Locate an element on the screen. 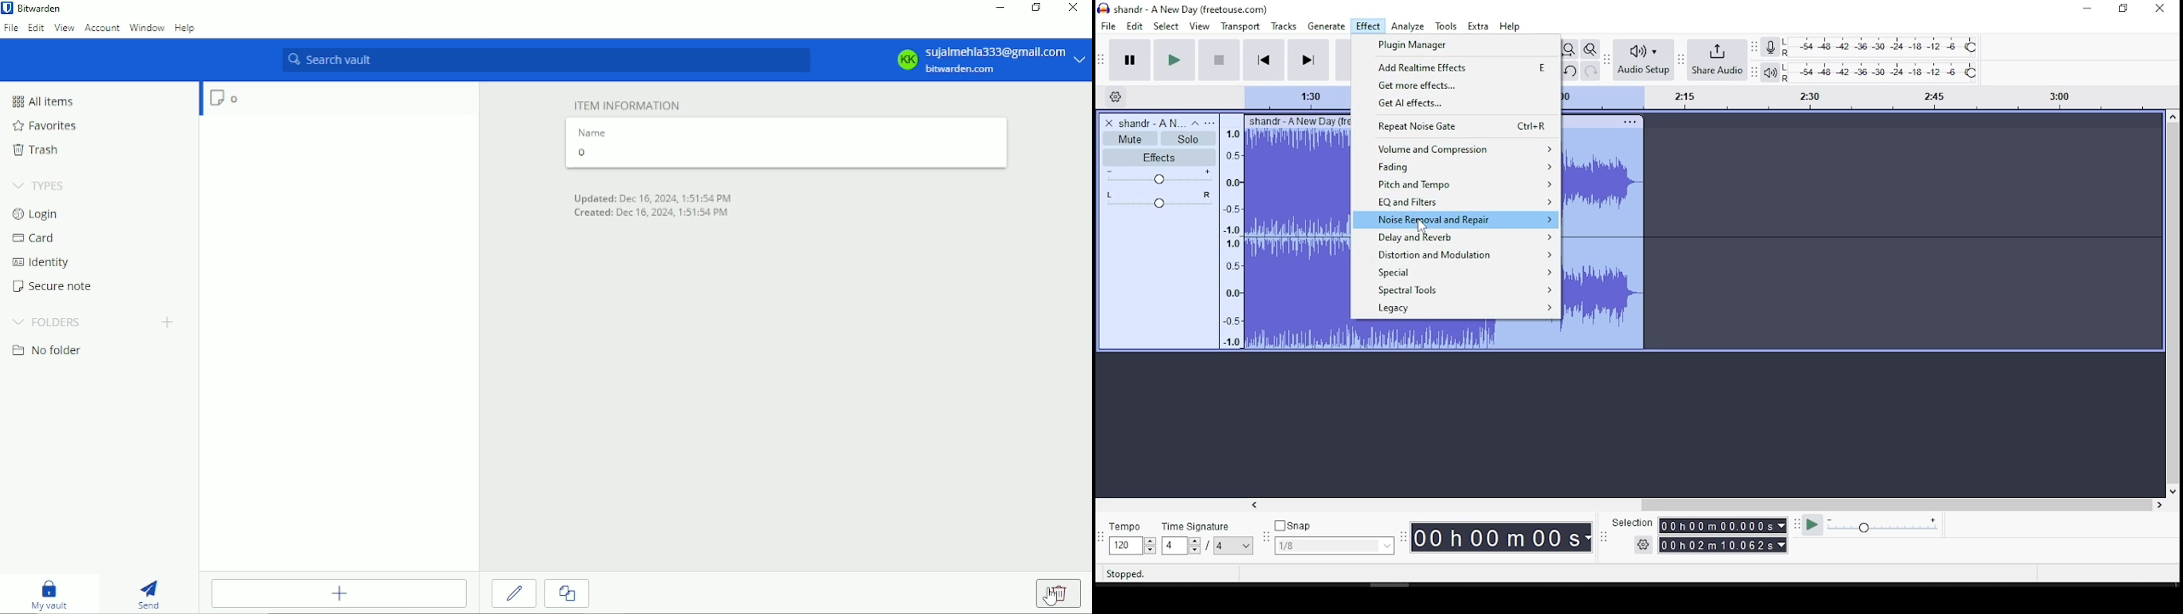  audio track is located at coordinates (1606, 231).